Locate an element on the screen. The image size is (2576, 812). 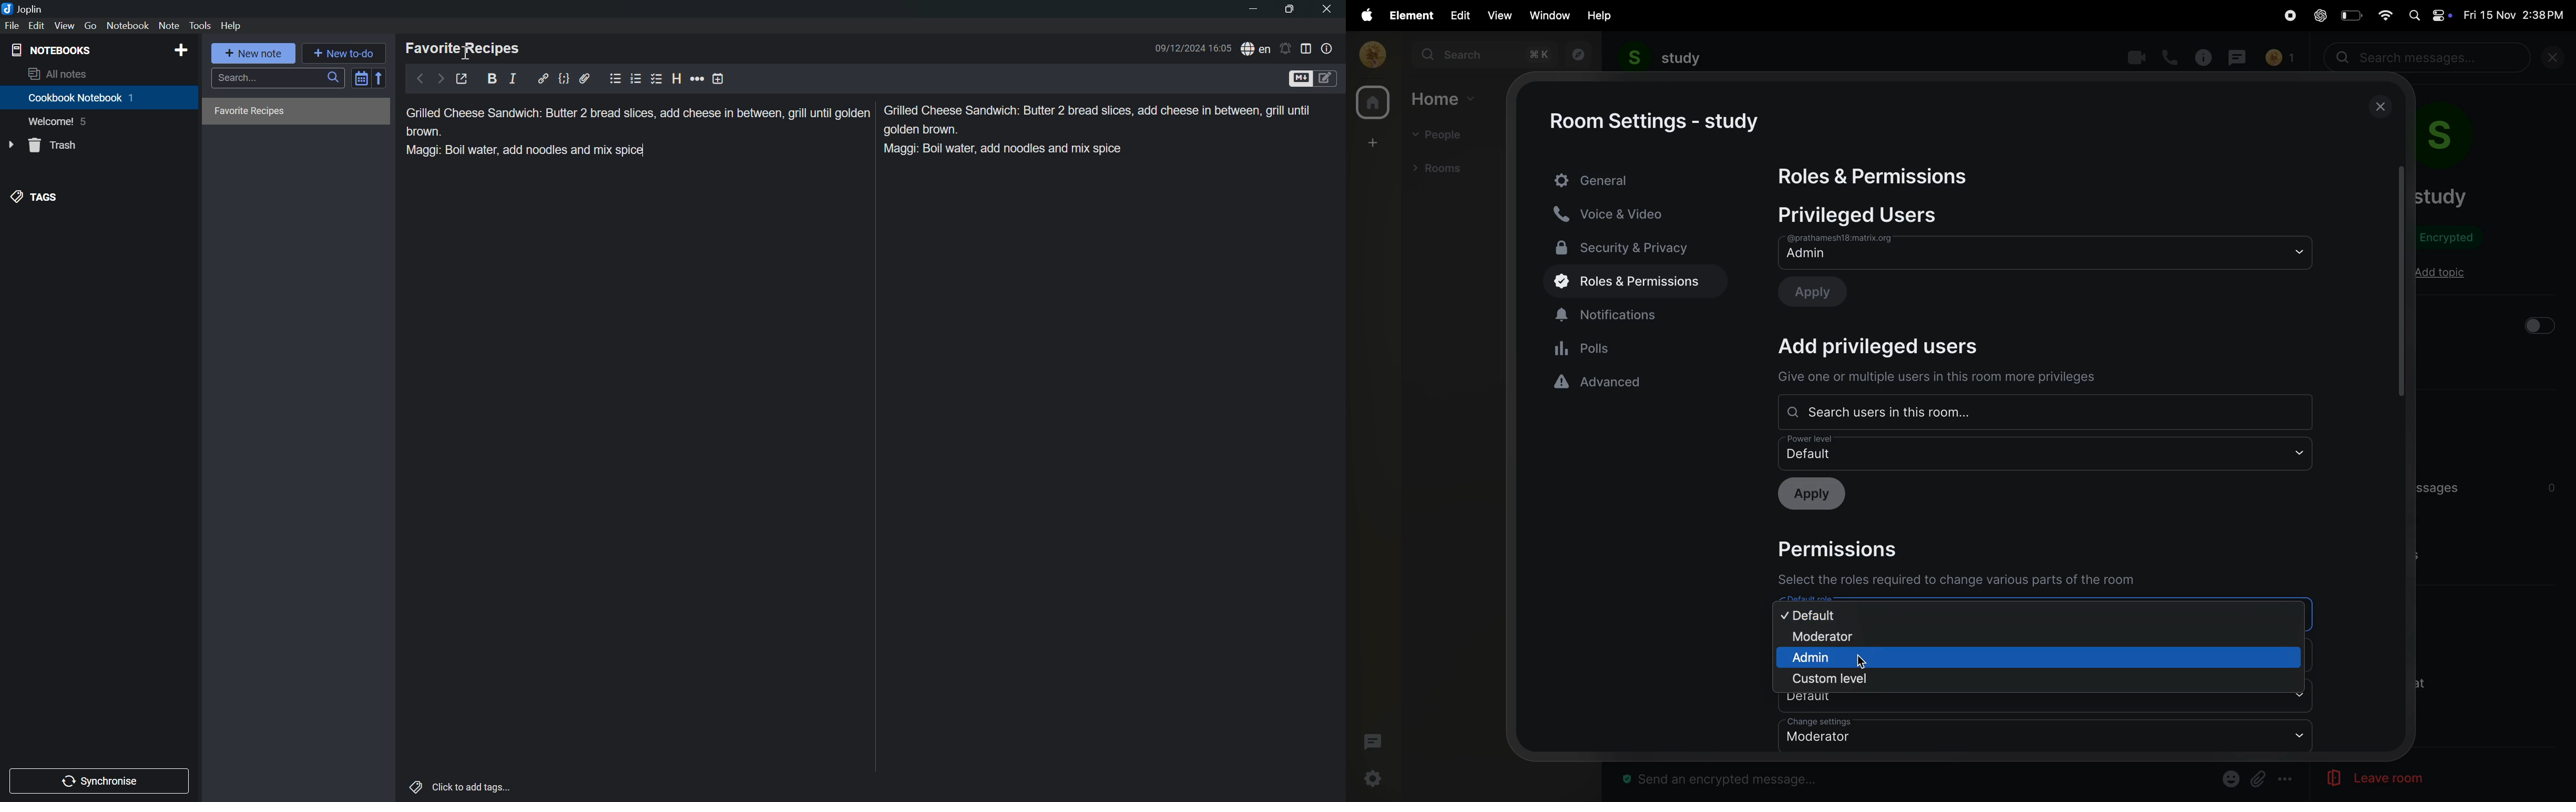
home is located at coordinates (1445, 98).